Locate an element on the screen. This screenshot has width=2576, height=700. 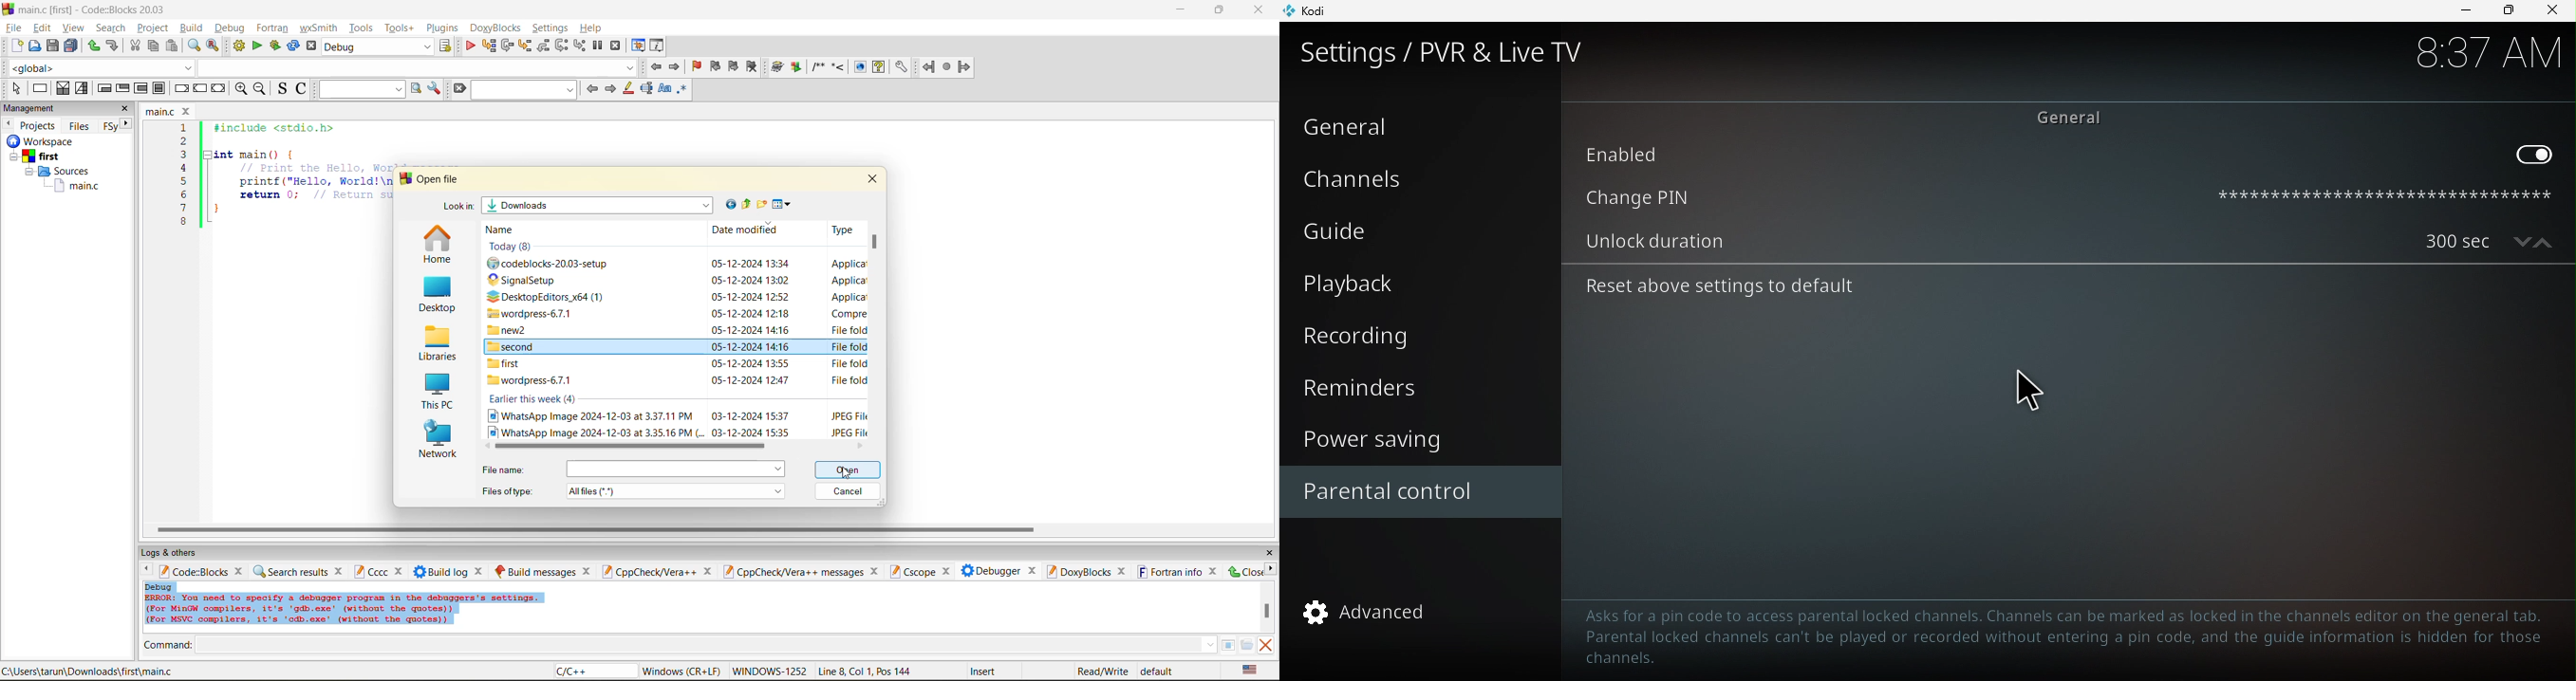
first folder is located at coordinates (507, 364).